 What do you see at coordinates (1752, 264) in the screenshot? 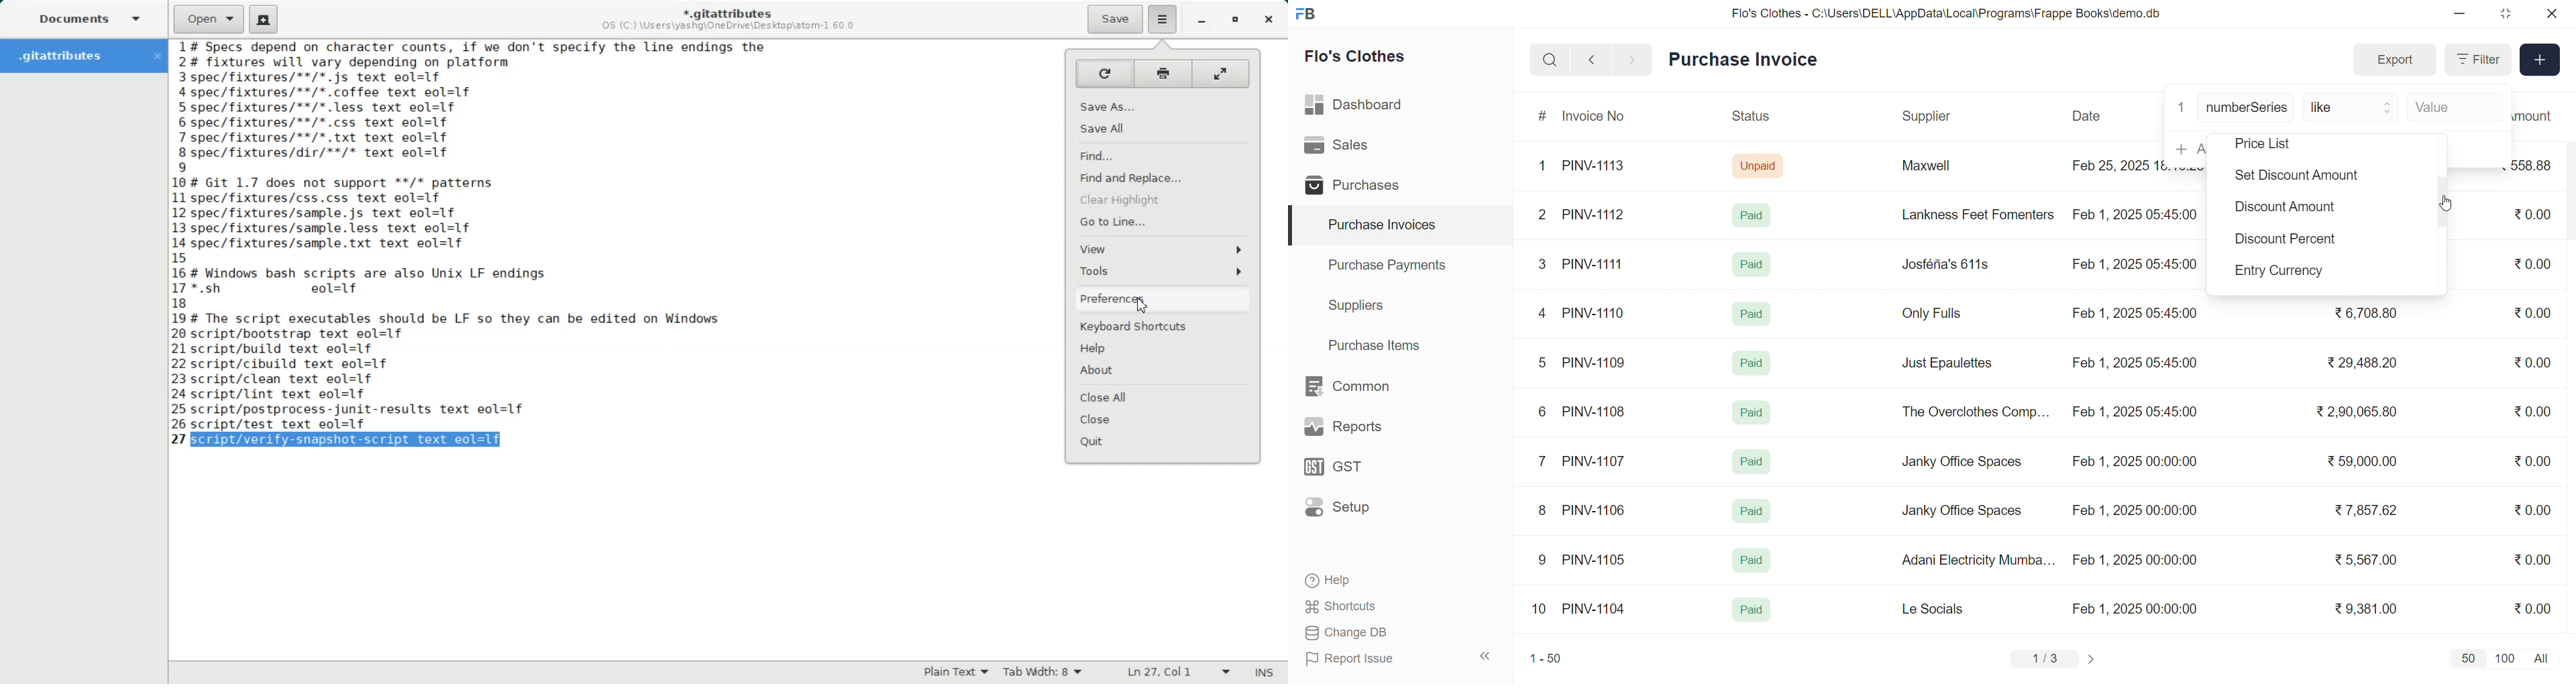
I see `Paid` at bounding box center [1752, 264].